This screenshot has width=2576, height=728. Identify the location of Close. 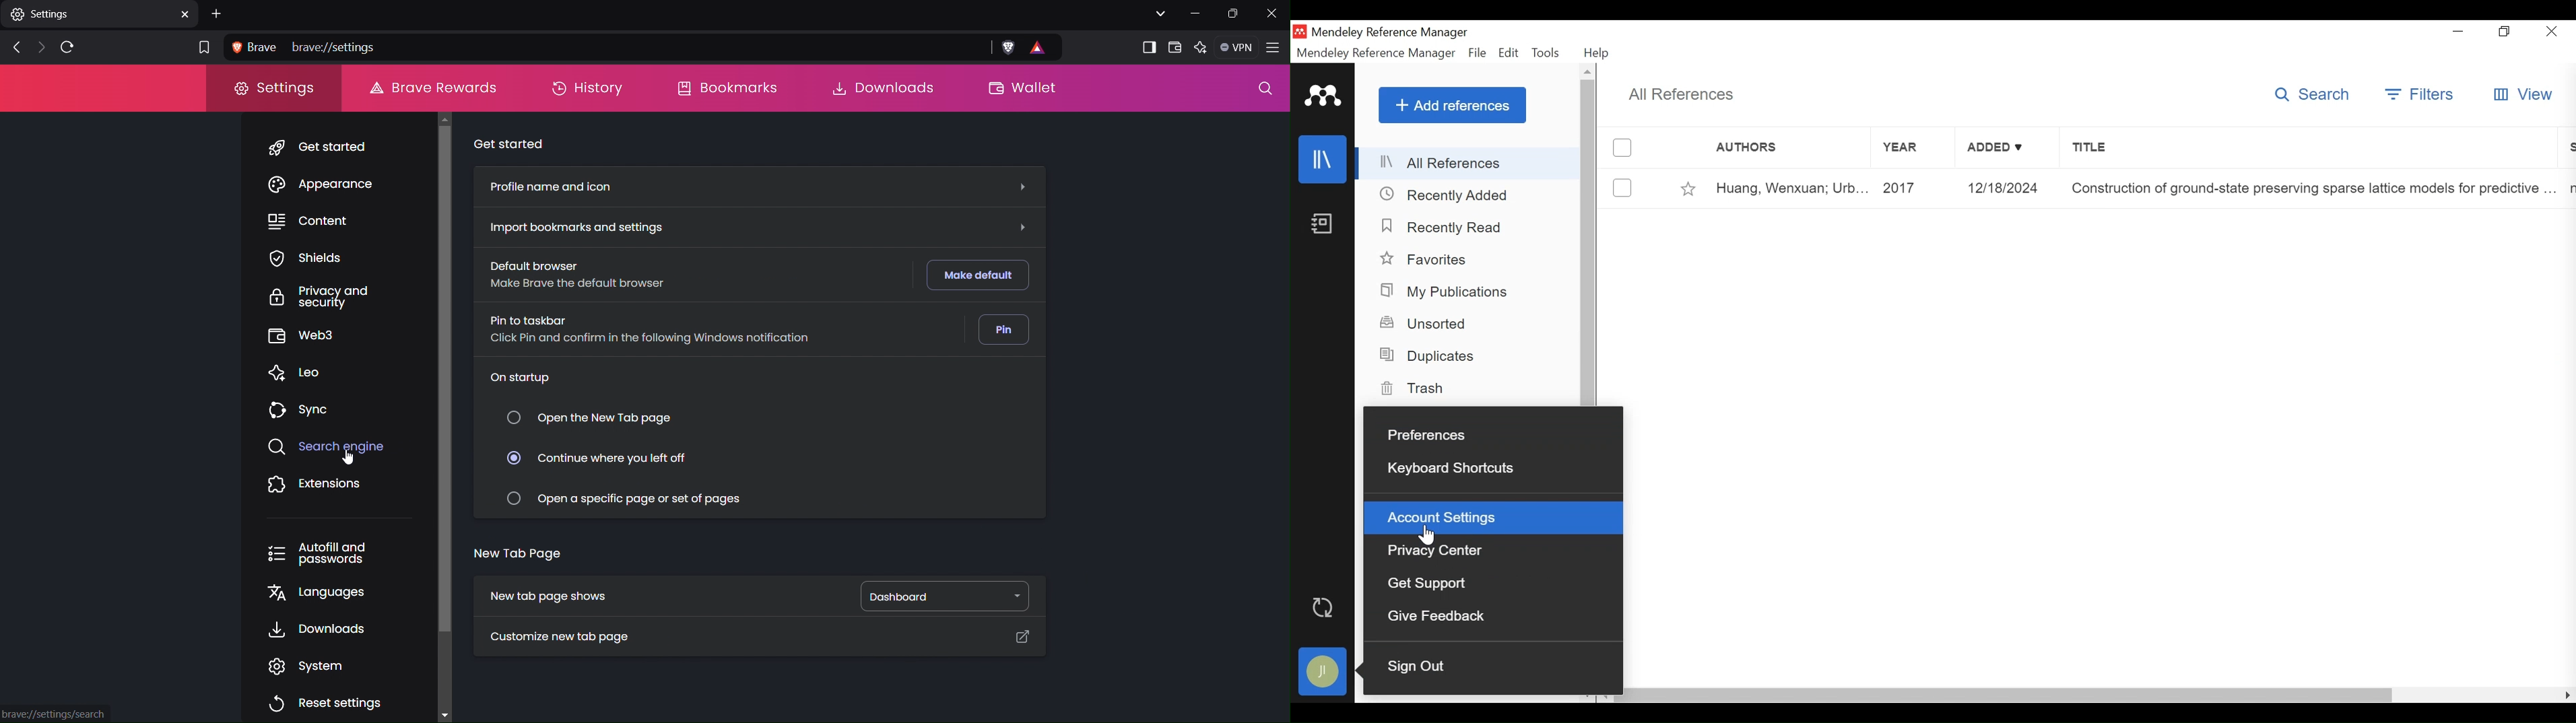
(2551, 33).